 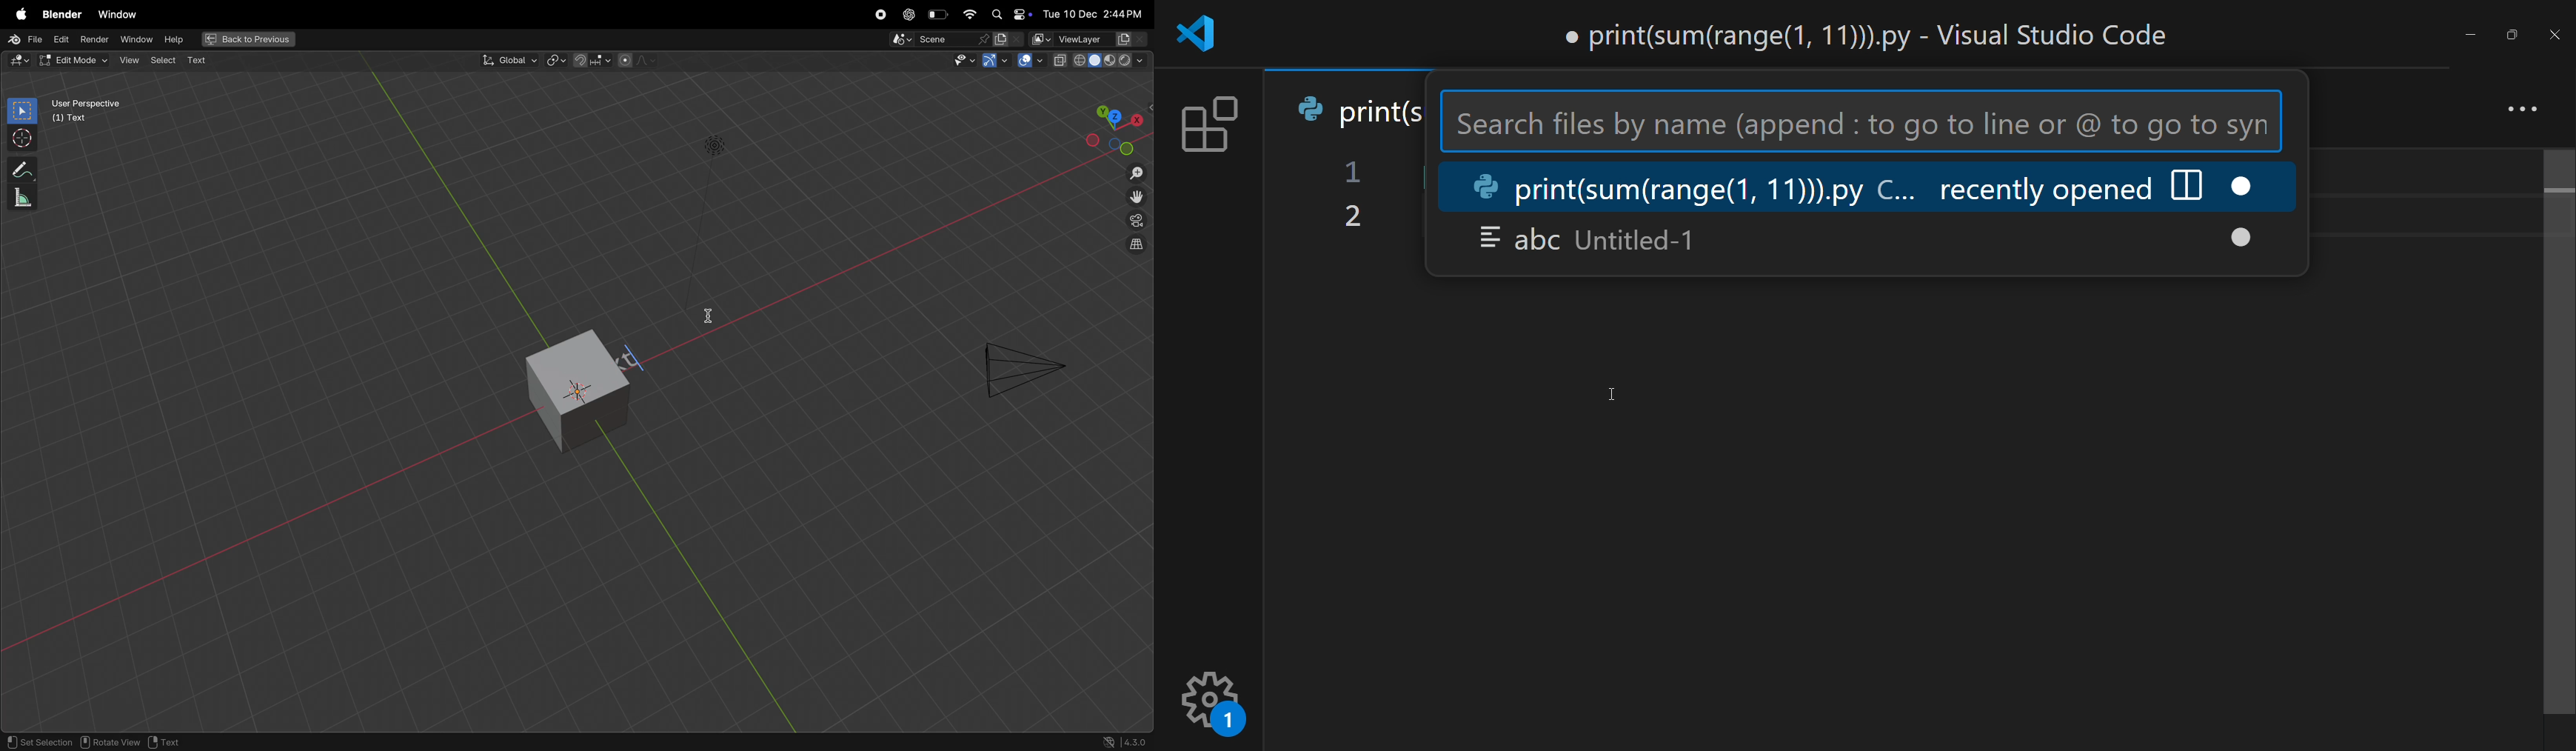 What do you see at coordinates (1135, 224) in the screenshot?
I see `camera view` at bounding box center [1135, 224].